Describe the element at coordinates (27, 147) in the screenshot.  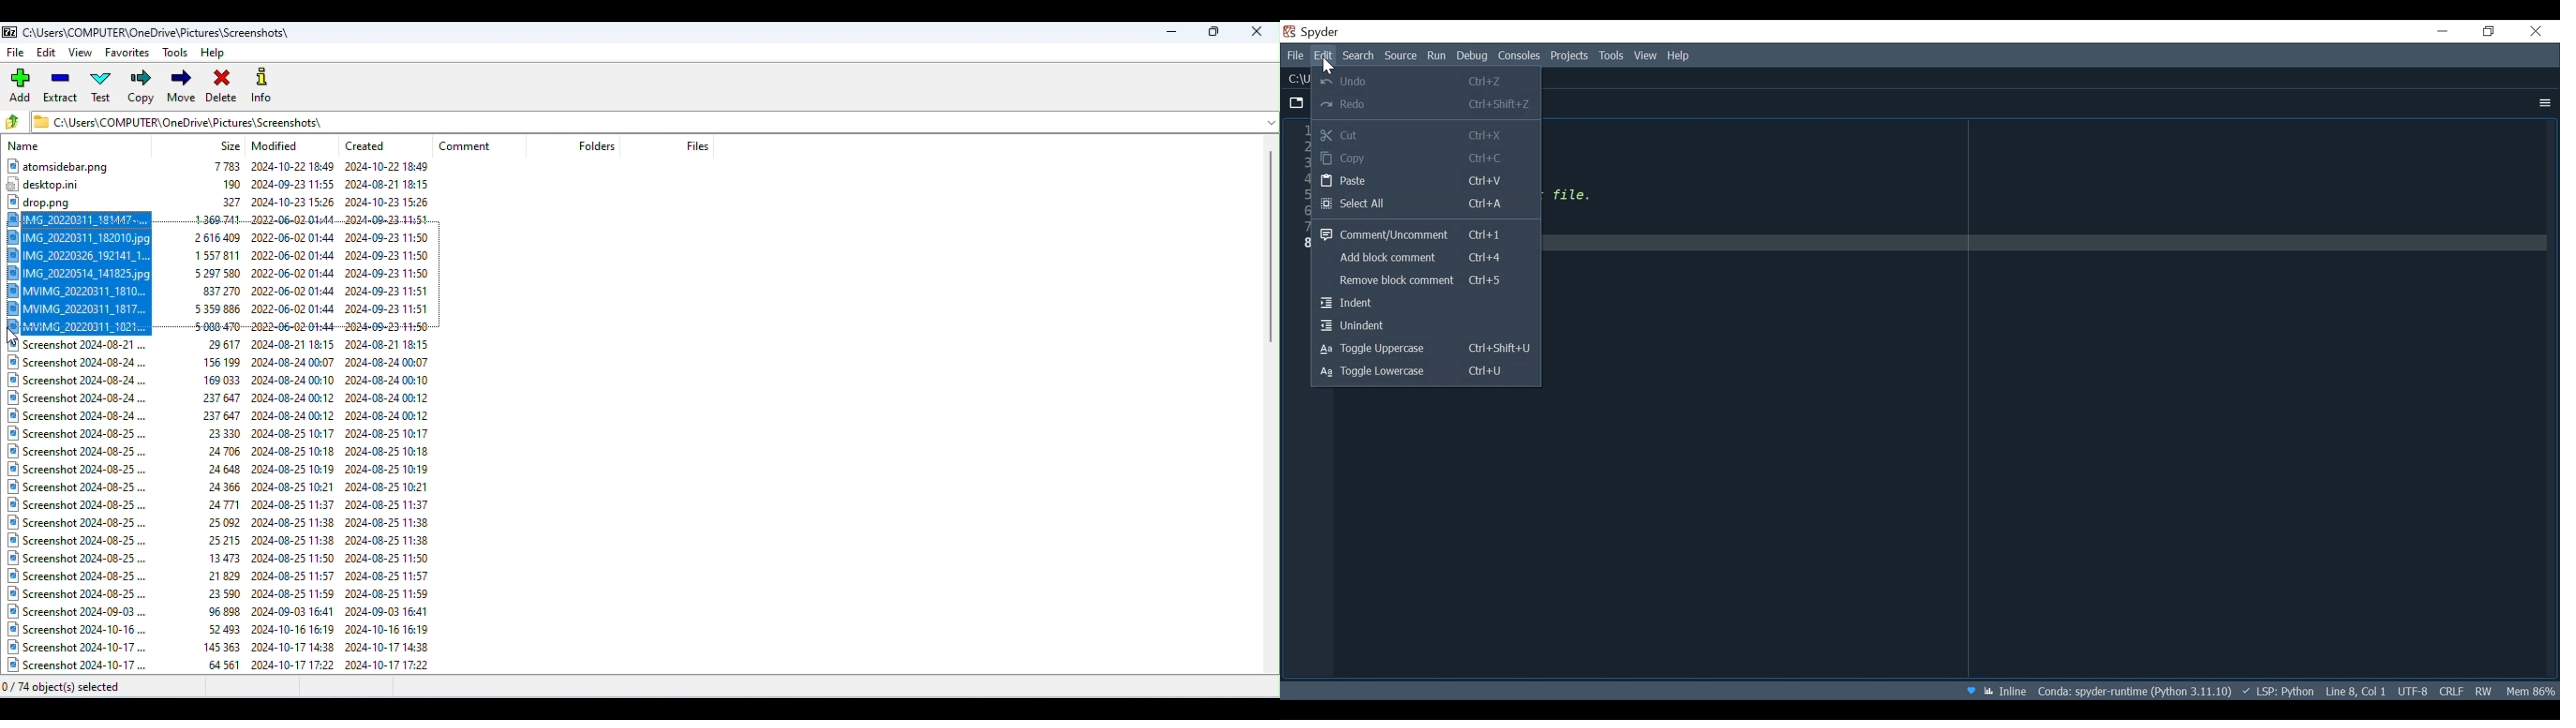
I see `Name` at that location.